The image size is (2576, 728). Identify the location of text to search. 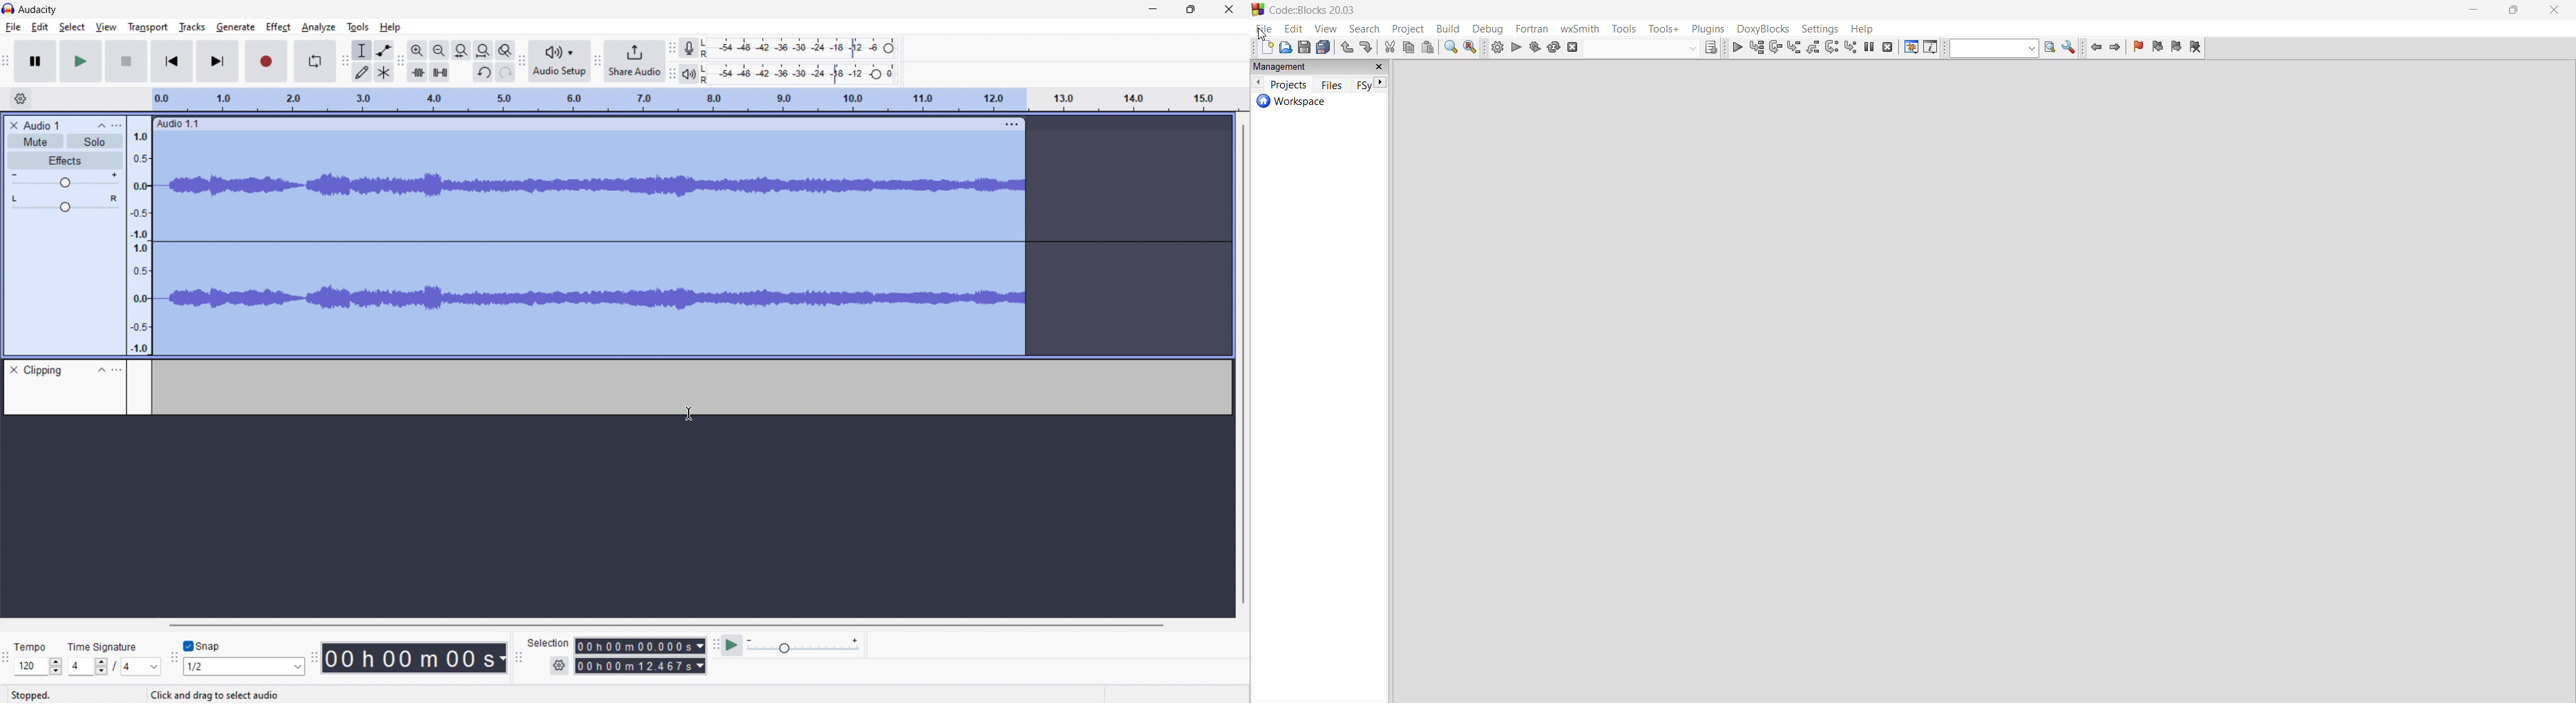
(1994, 48).